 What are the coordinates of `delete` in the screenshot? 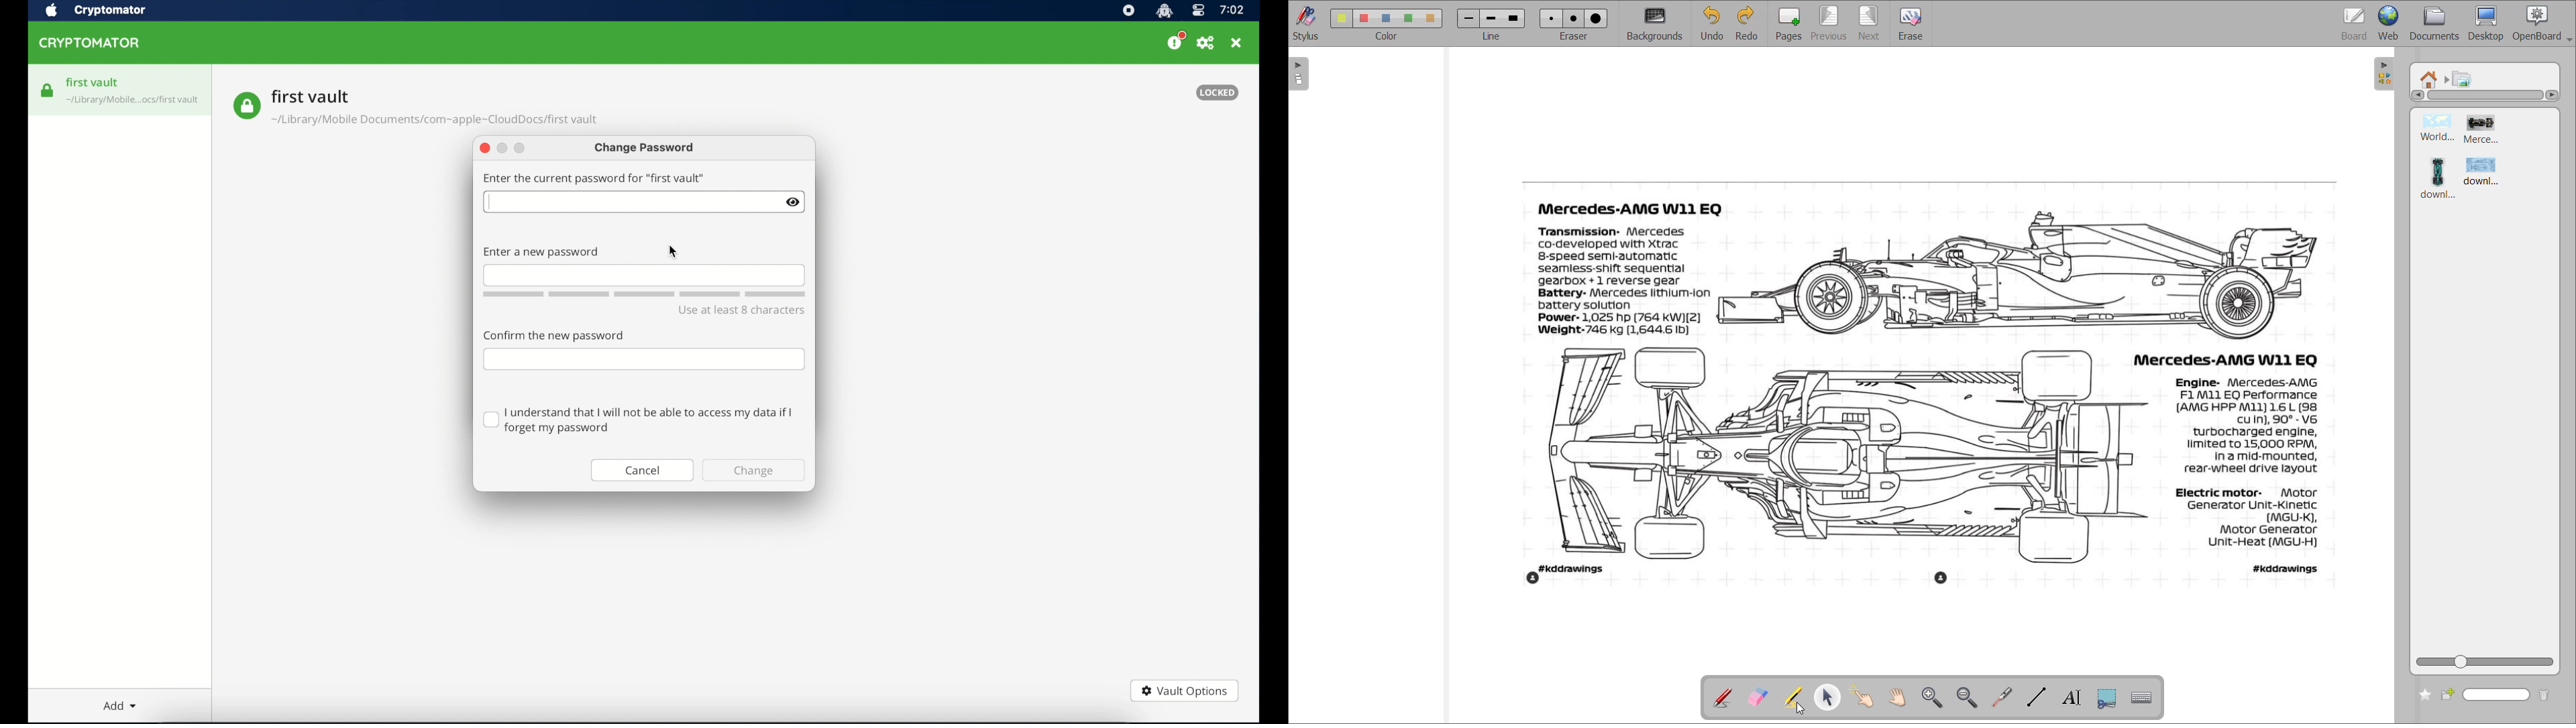 It's located at (2544, 696).